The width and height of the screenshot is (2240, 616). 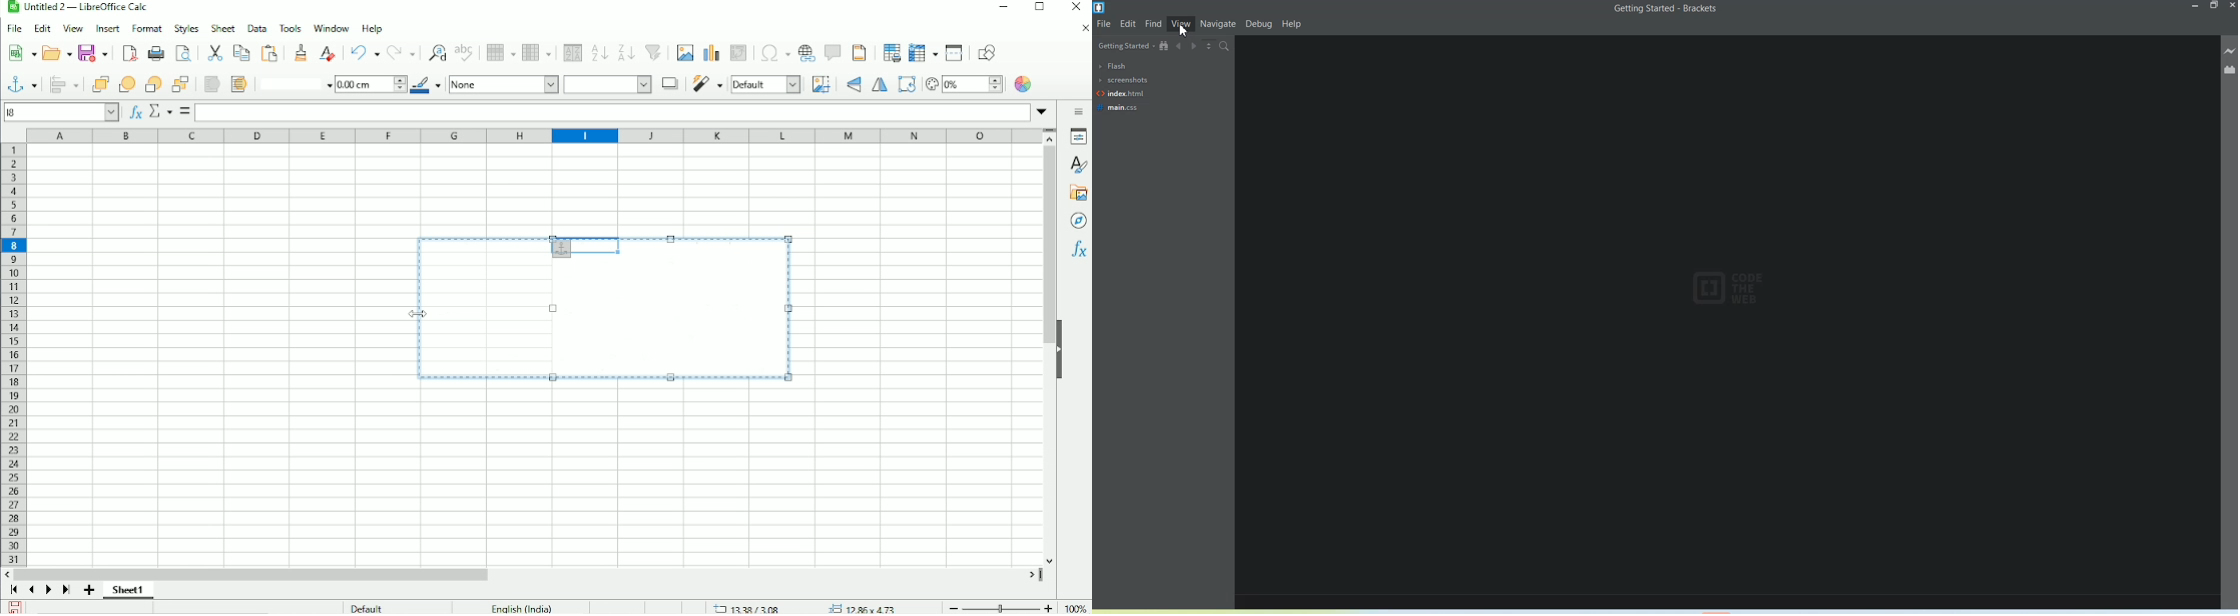 I want to click on cell selected, so click(x=584, y=245).